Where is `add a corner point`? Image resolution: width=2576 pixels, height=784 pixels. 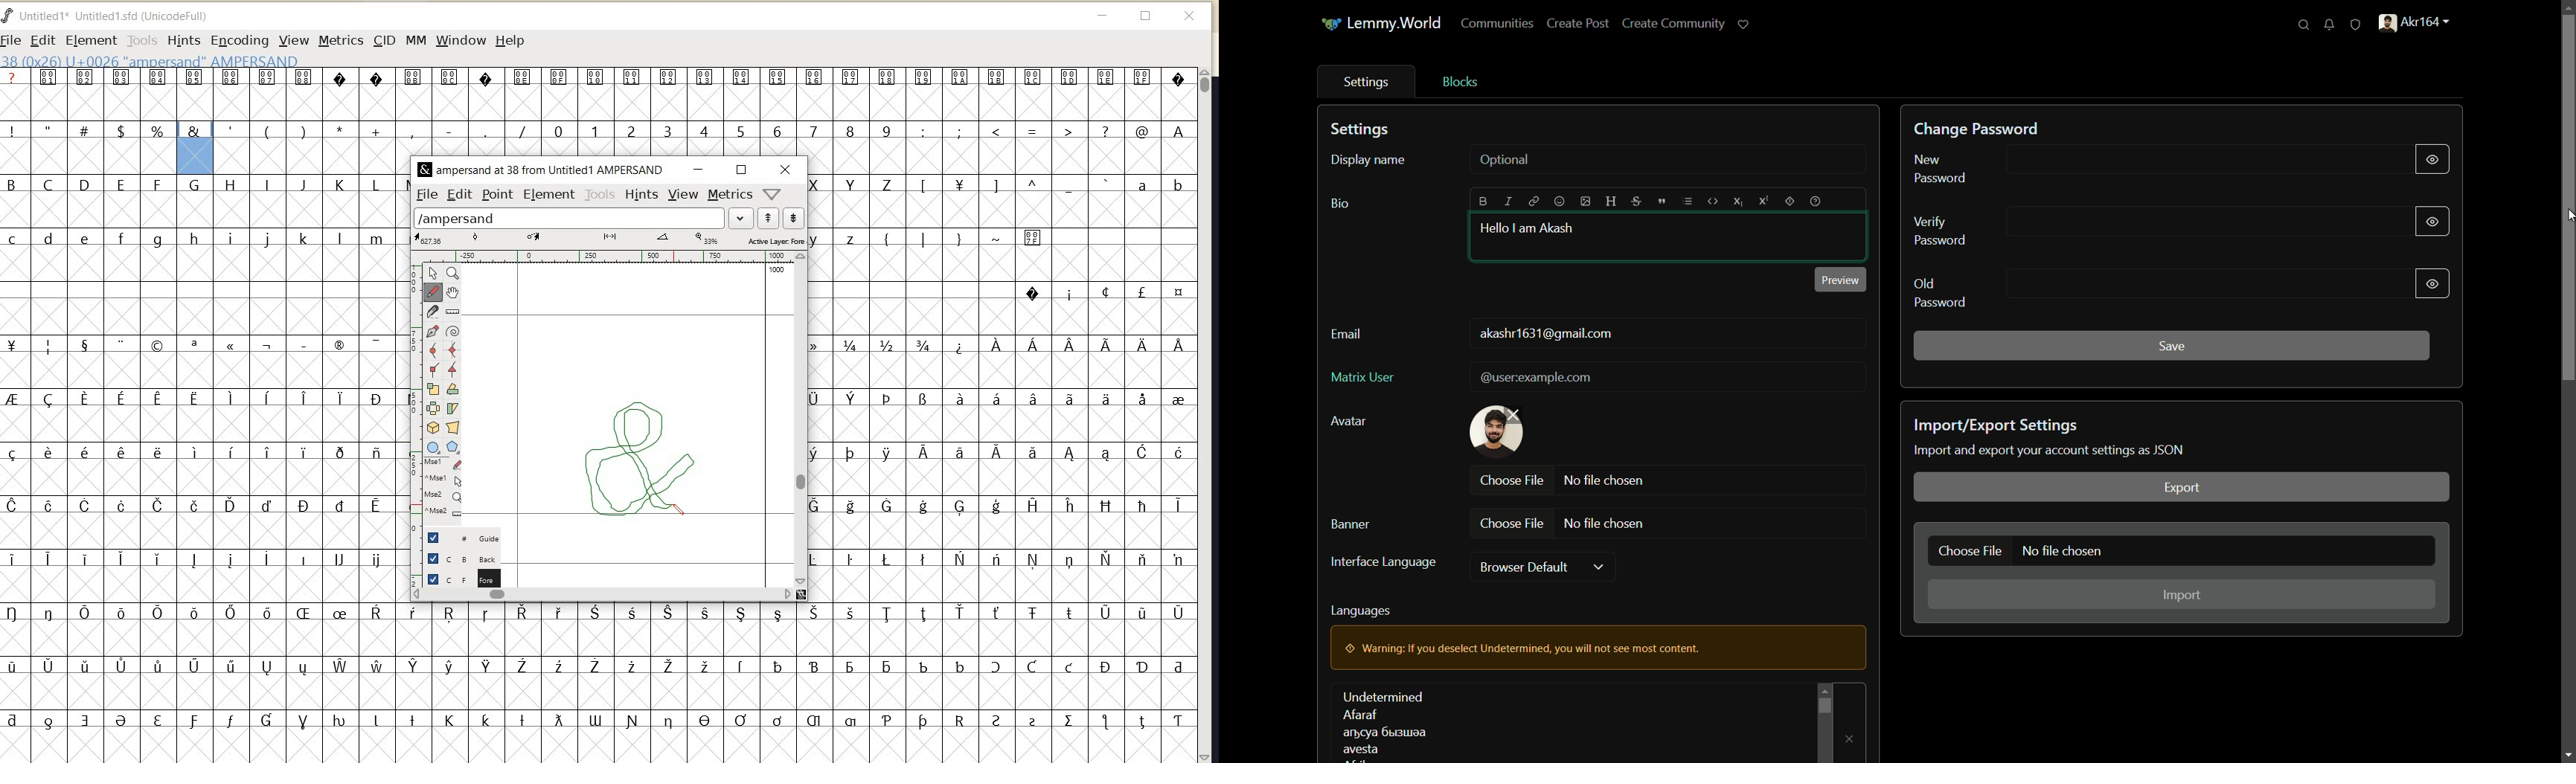 add a corner point is located at coordinates (433, 368).